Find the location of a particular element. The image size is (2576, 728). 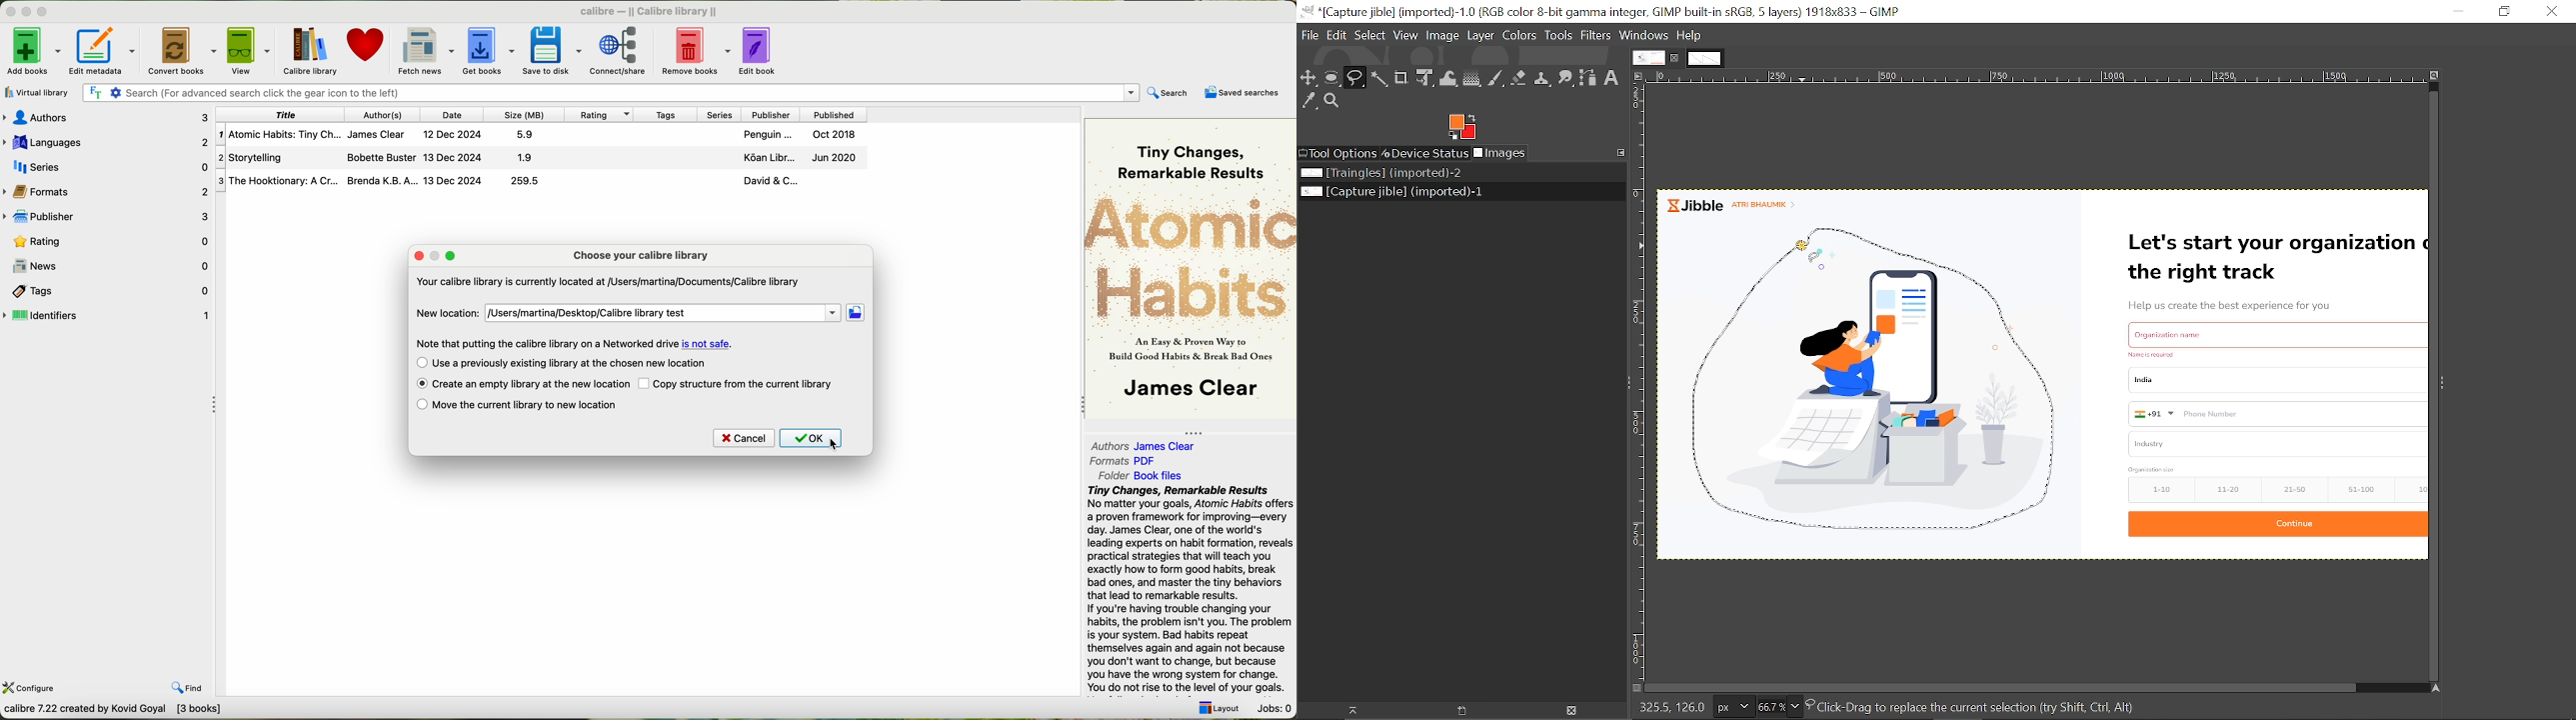

Ellipse select tool is located at coordinates (1332, 79).